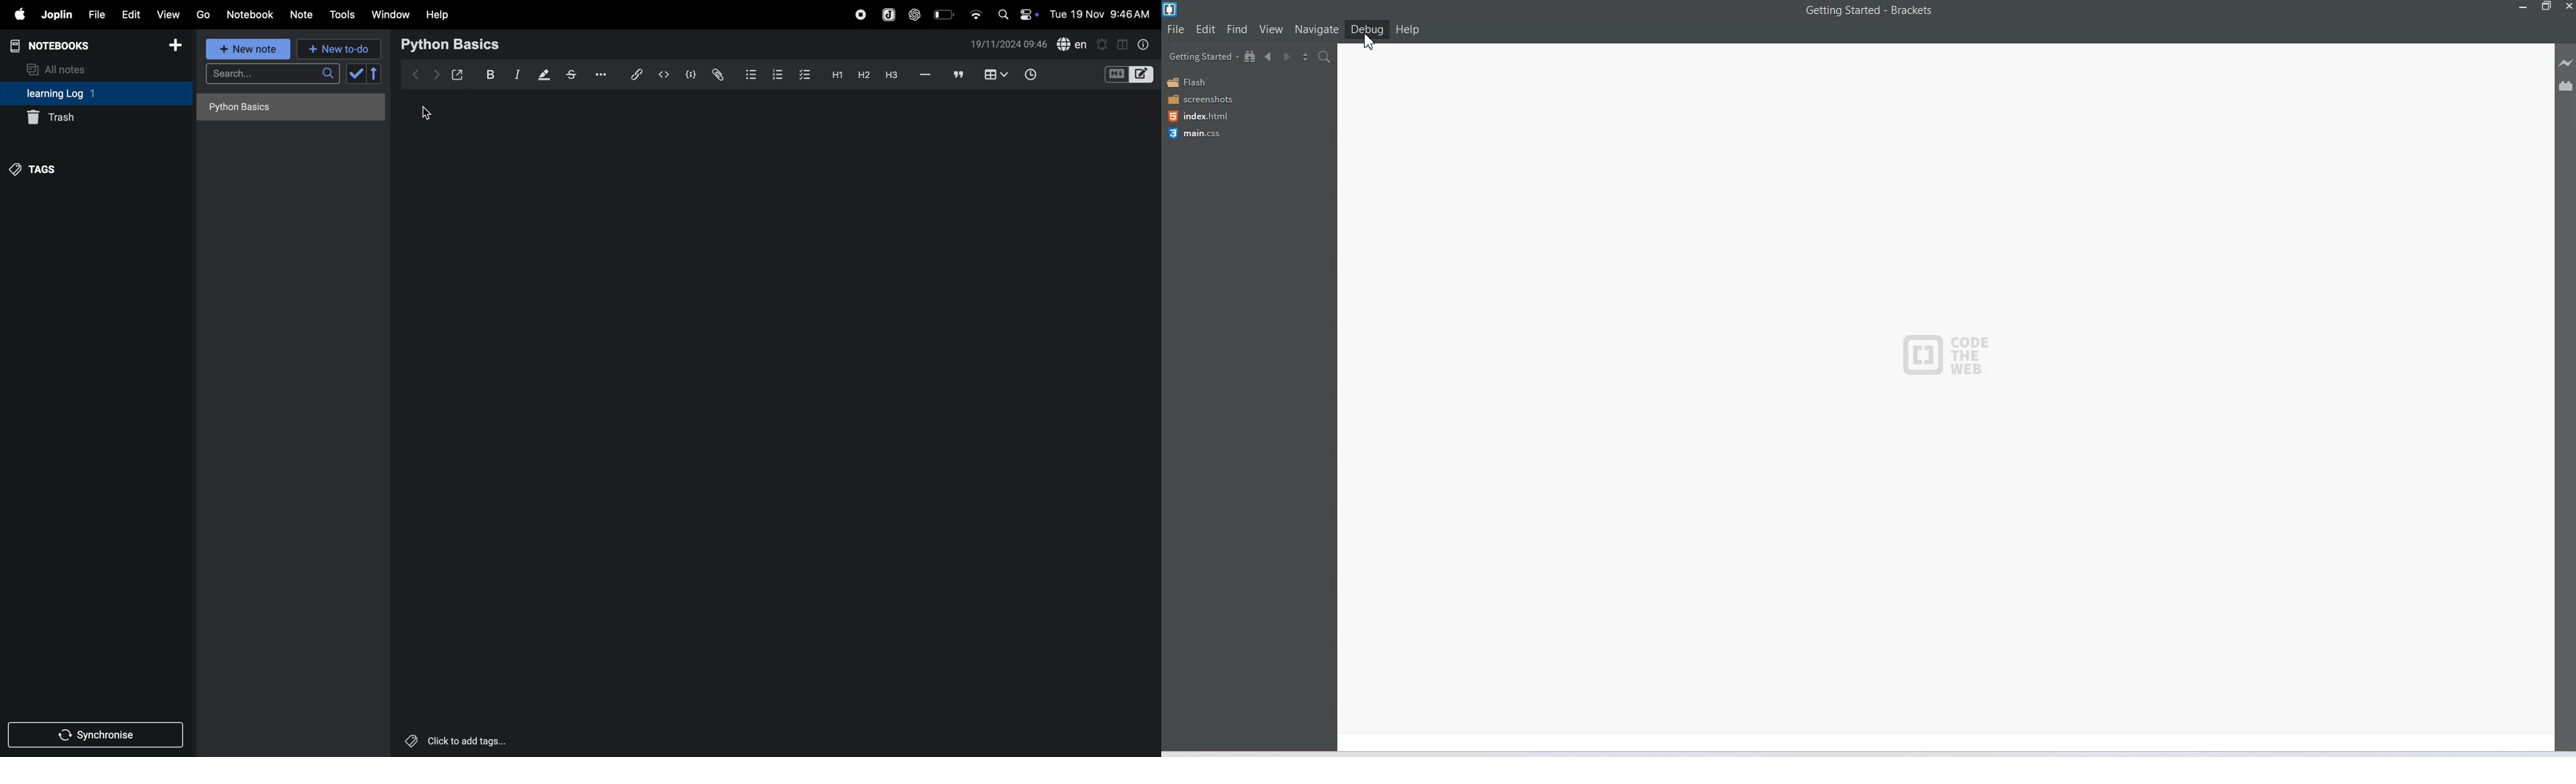 The width and height of the screenshot is (2576, 784). I want to click on heading 2, so click(863, 74).